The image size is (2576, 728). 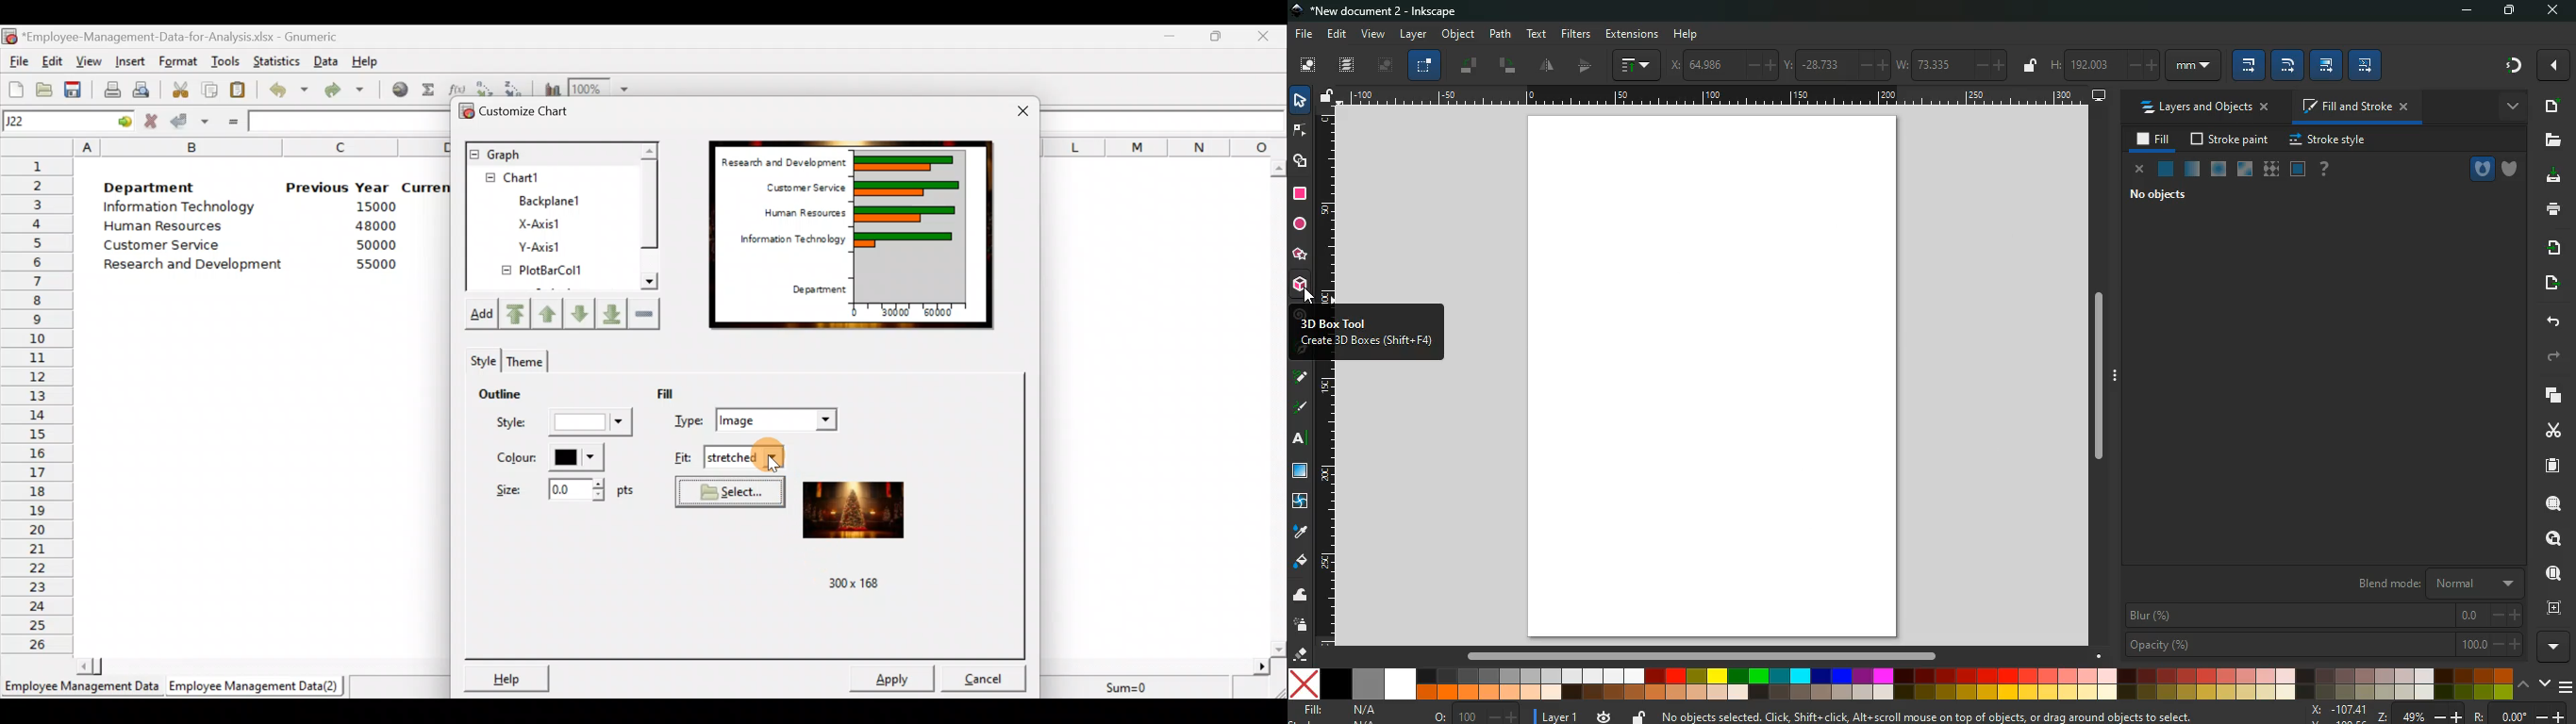 I want to click on layer 1, so click(x=1561, y=714).